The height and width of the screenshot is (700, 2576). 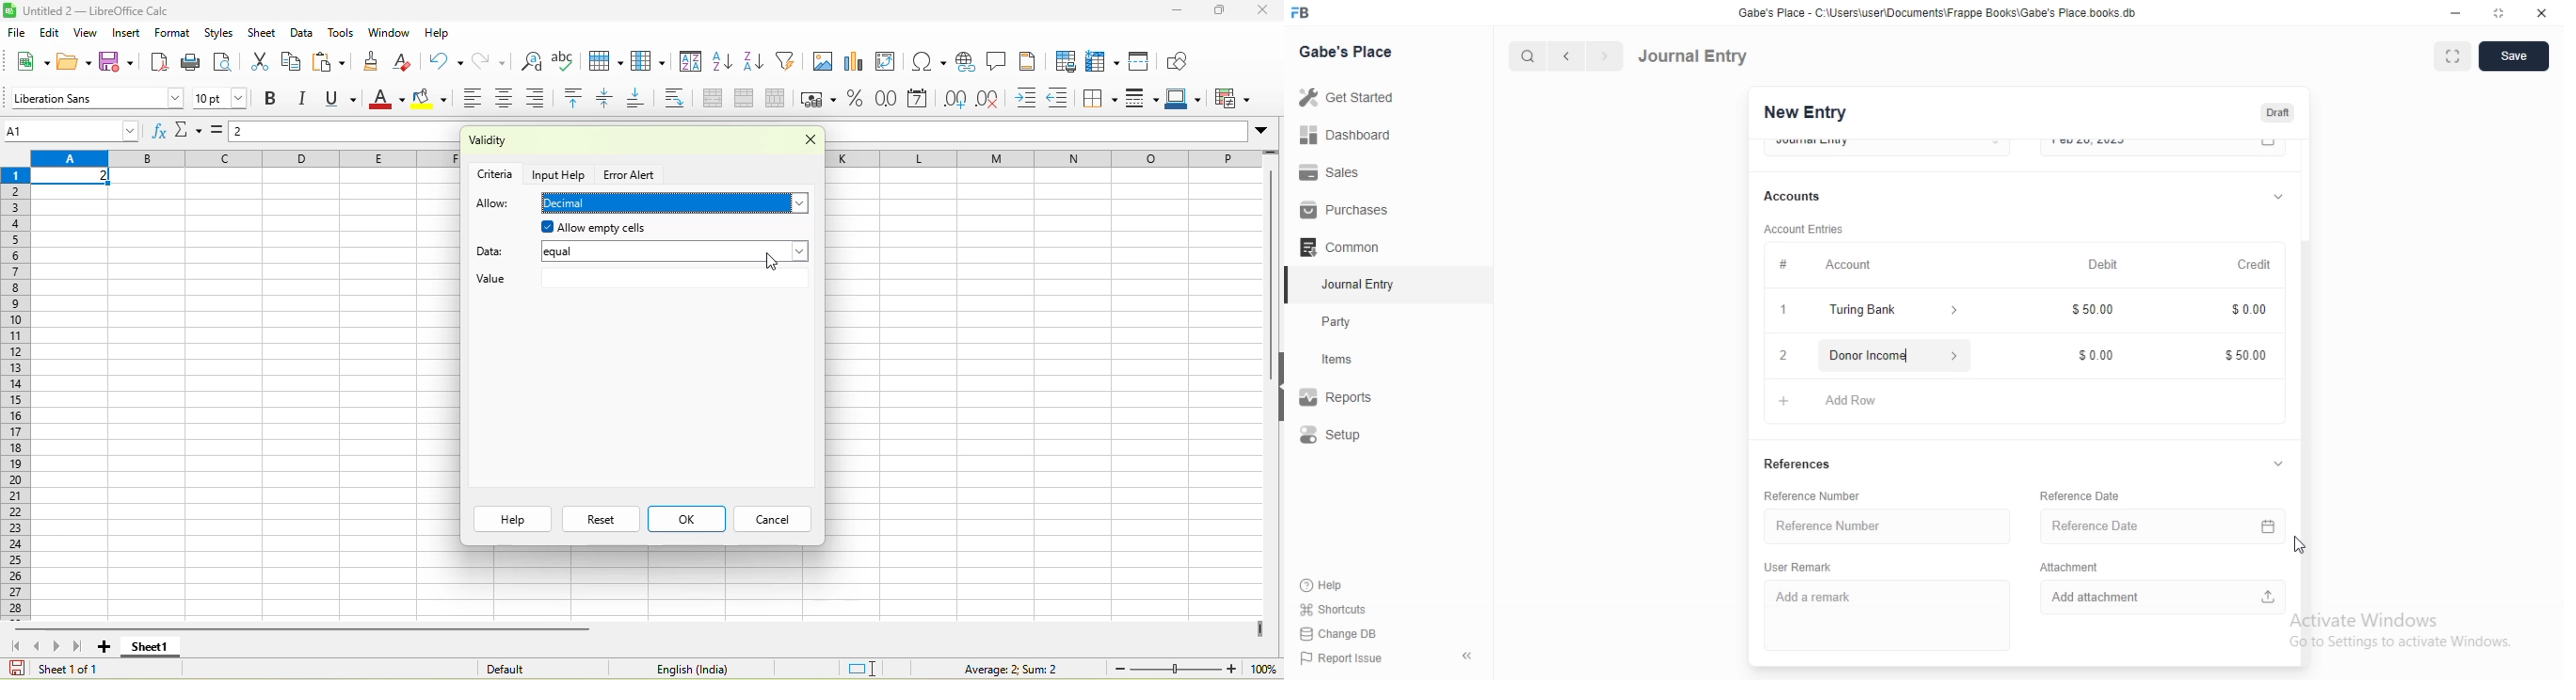 What do you see at coordinates (2246, 356) in the screenshot?
I see `$5000` at bounding box center [2246, 356].